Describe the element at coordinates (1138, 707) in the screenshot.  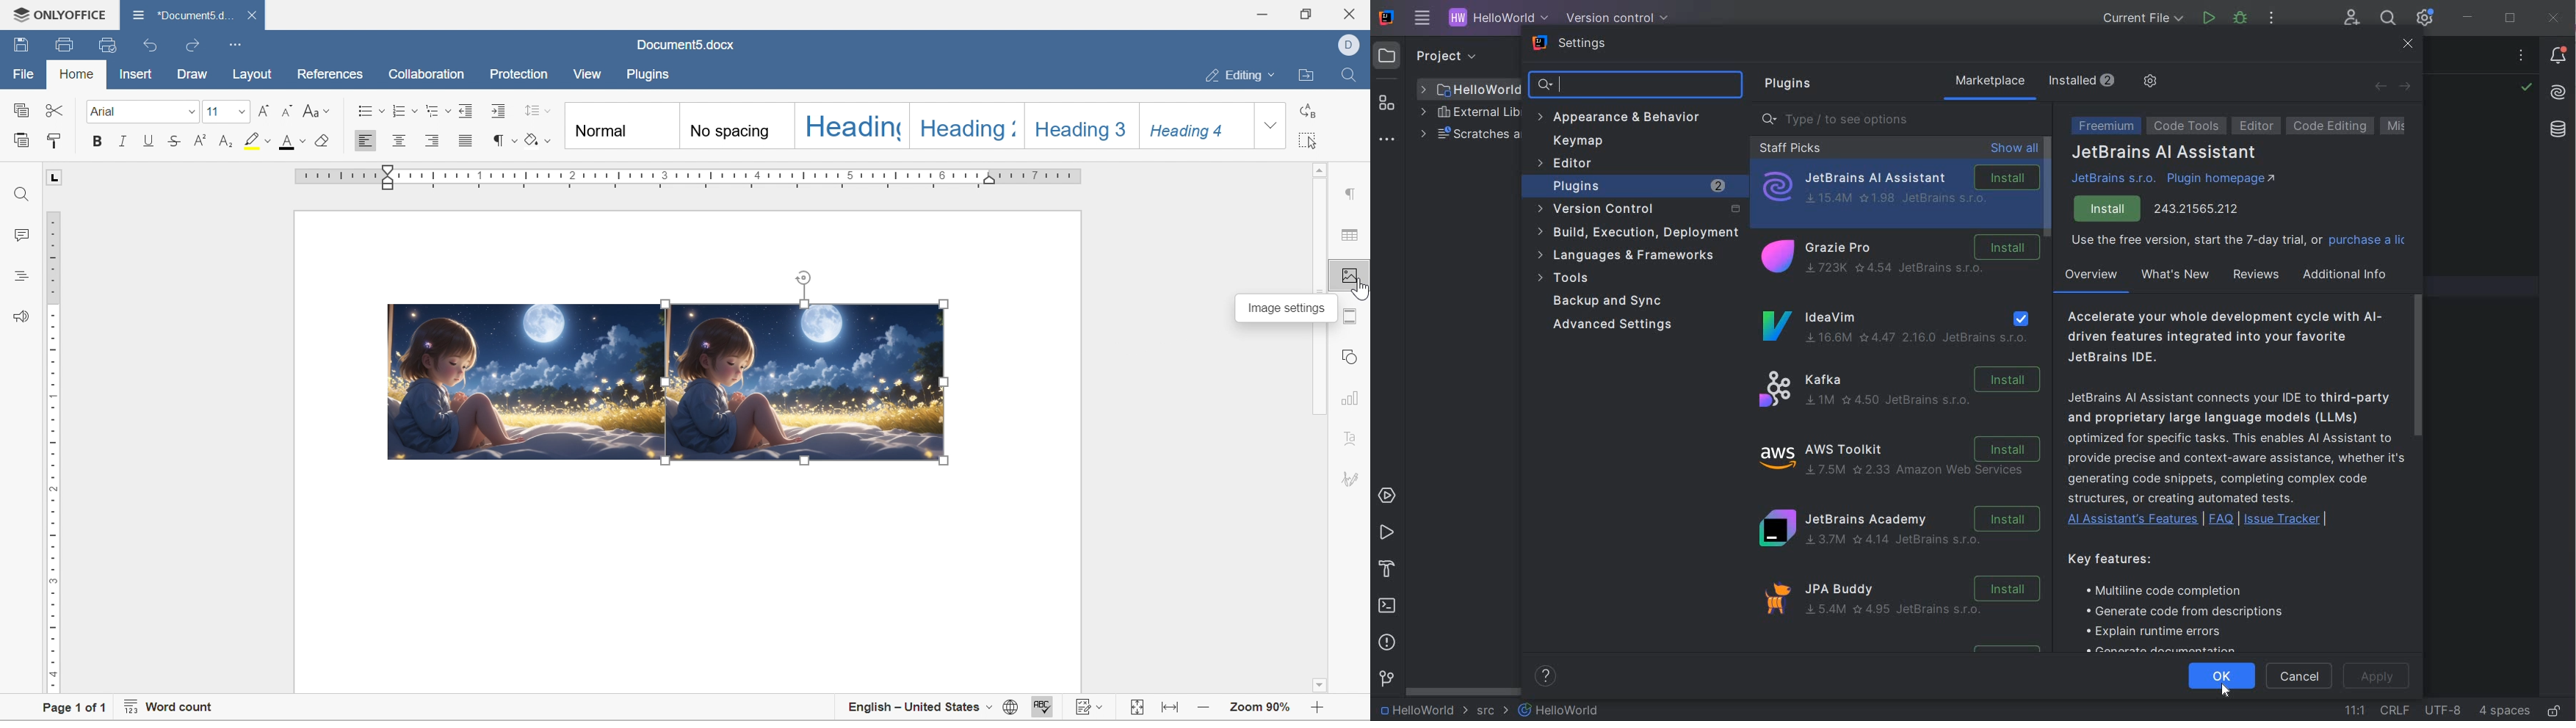
I see `fit to page` at that location.